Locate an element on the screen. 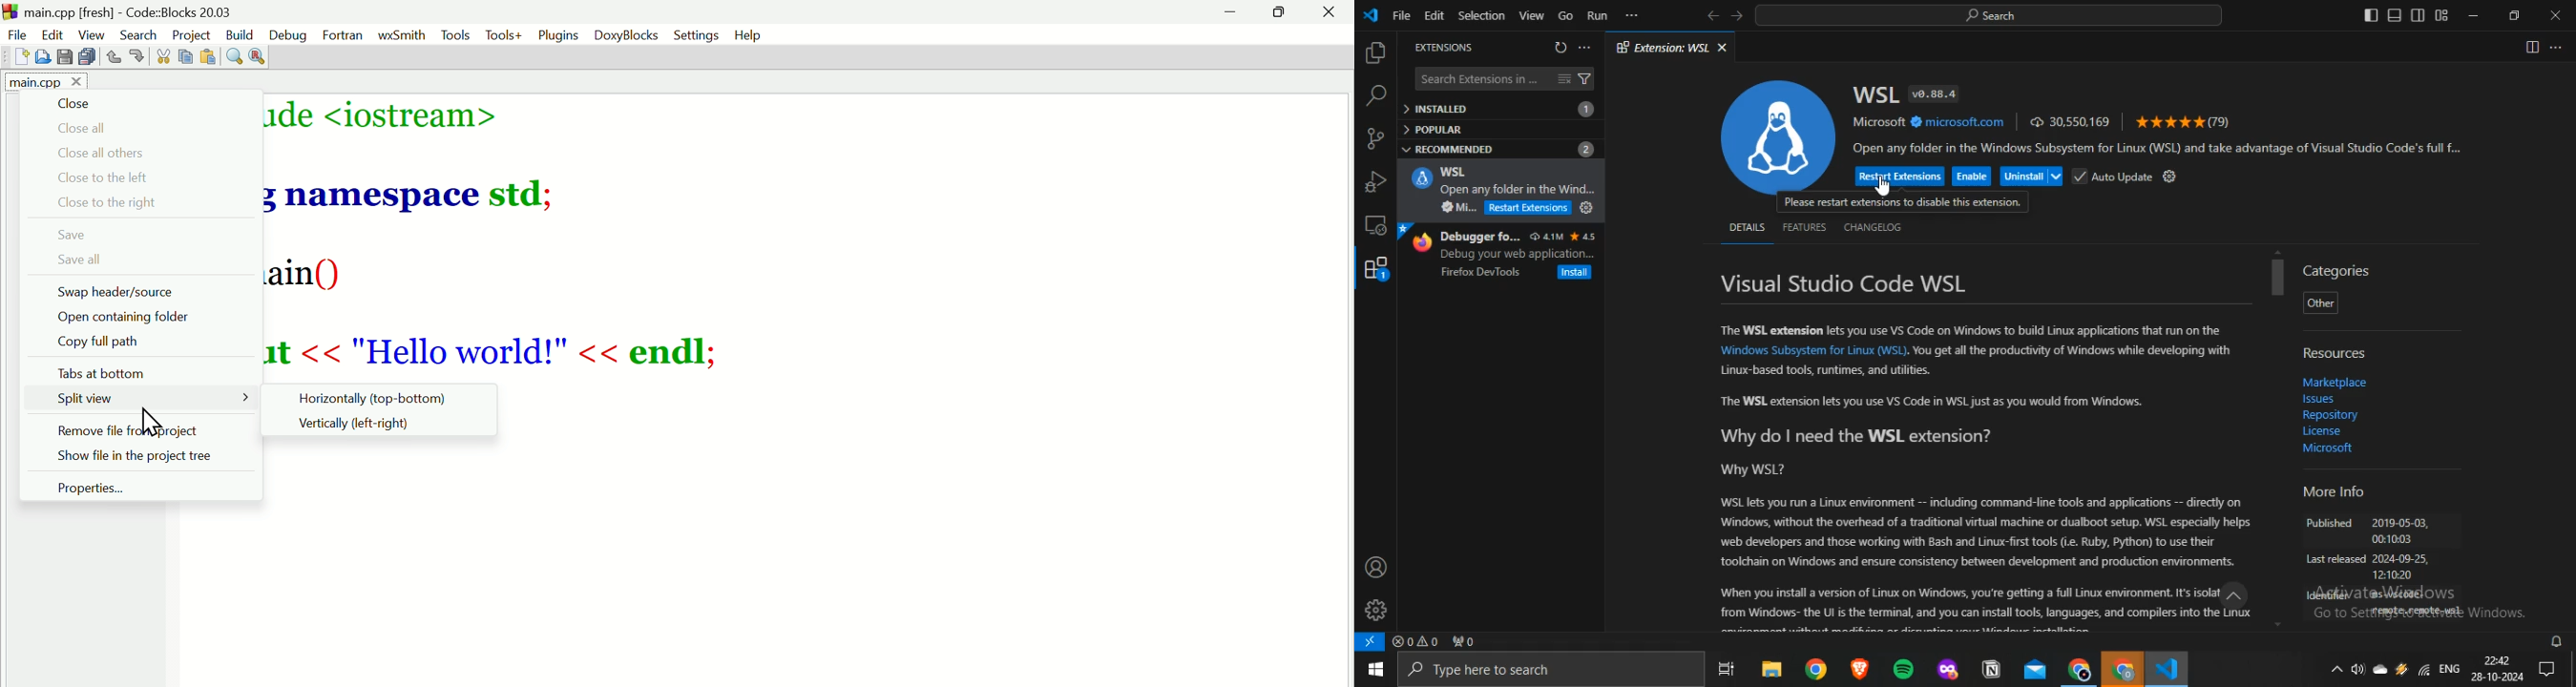 This screenshot has width=2576, height=700. maximise is located at coordinates (1282, 13).